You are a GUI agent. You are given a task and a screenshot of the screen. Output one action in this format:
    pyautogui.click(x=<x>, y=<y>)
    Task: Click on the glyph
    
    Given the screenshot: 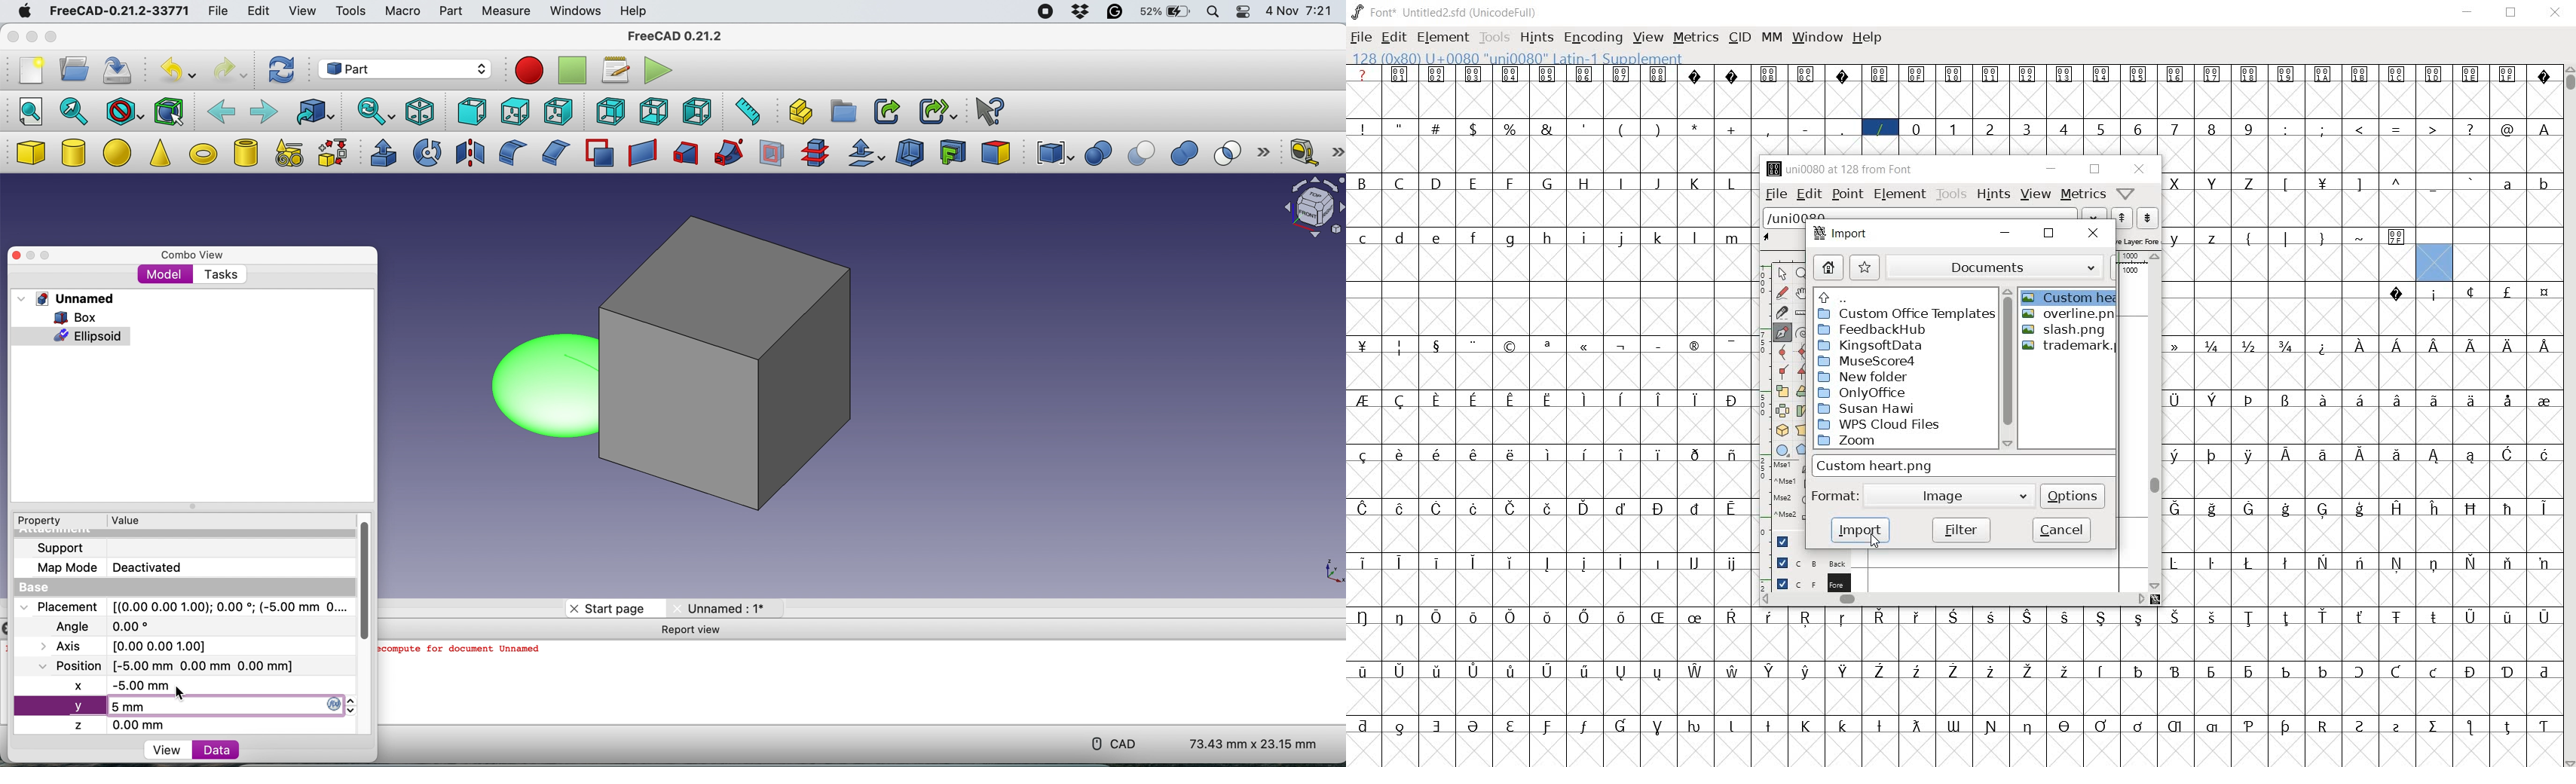 What is the action you would take?
    pyautogui.click(x=2249, y=75)
    